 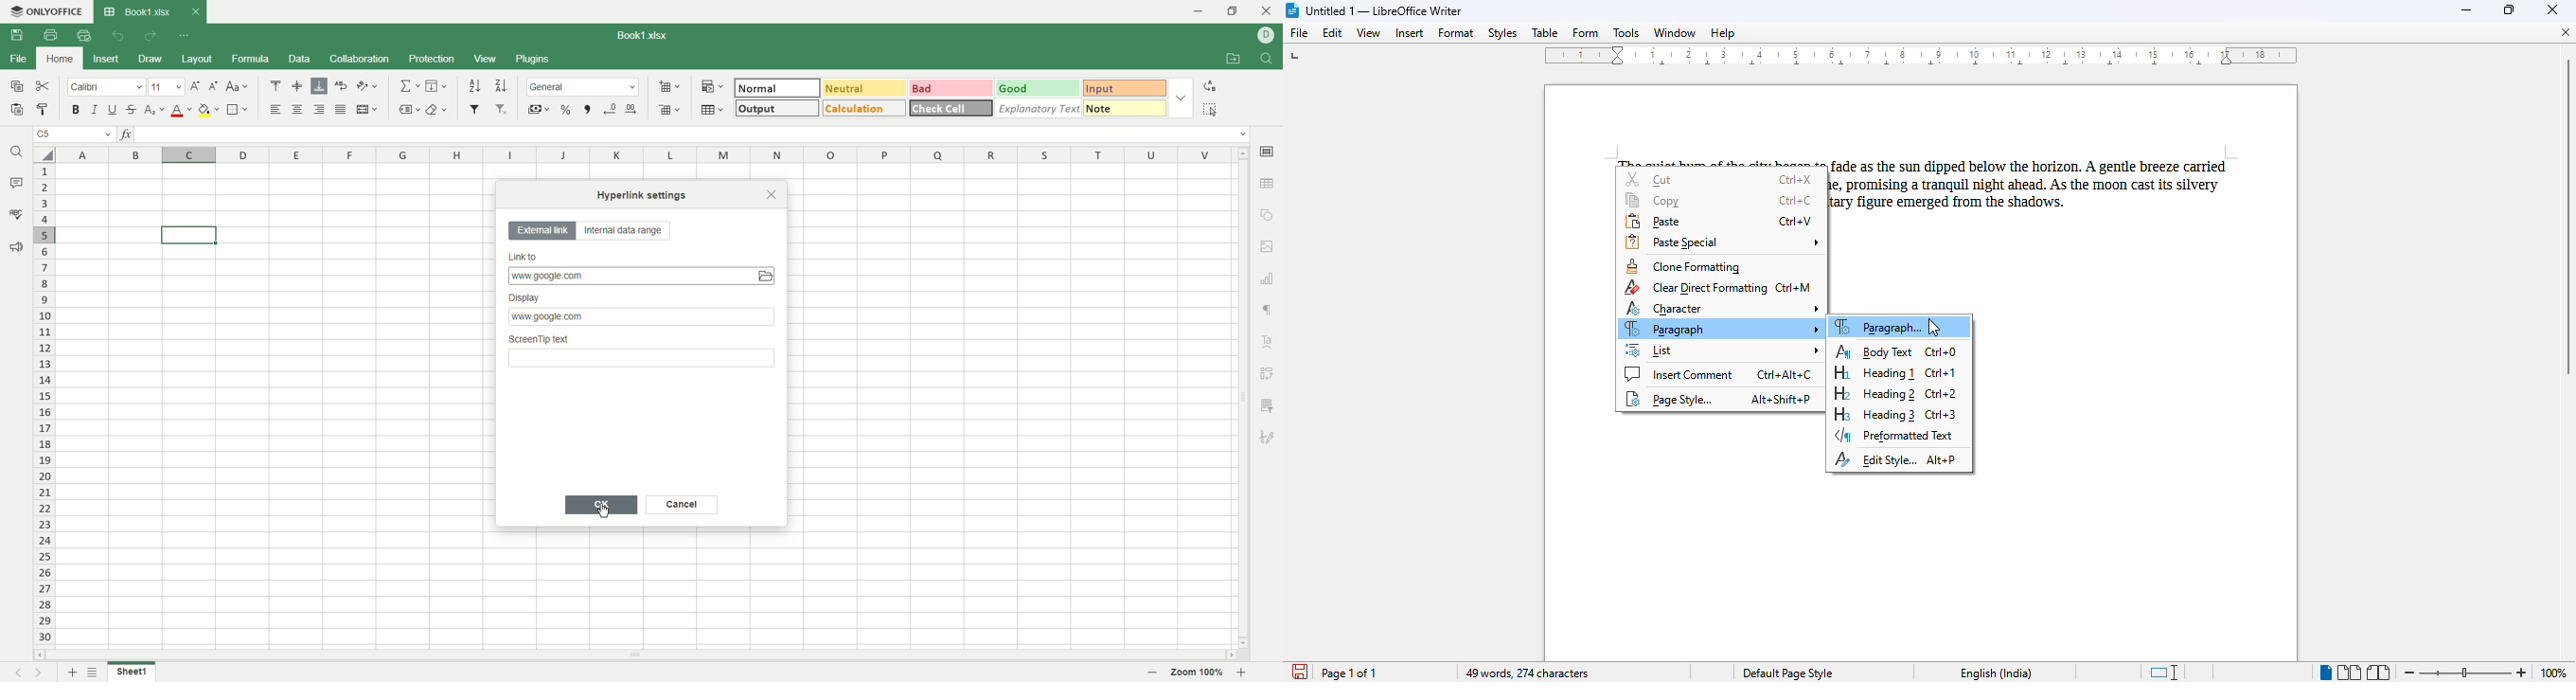 What do you see at coordinates (1332, 32) in the screenshot?
I see `edit` at bounding box center [1332, 32].